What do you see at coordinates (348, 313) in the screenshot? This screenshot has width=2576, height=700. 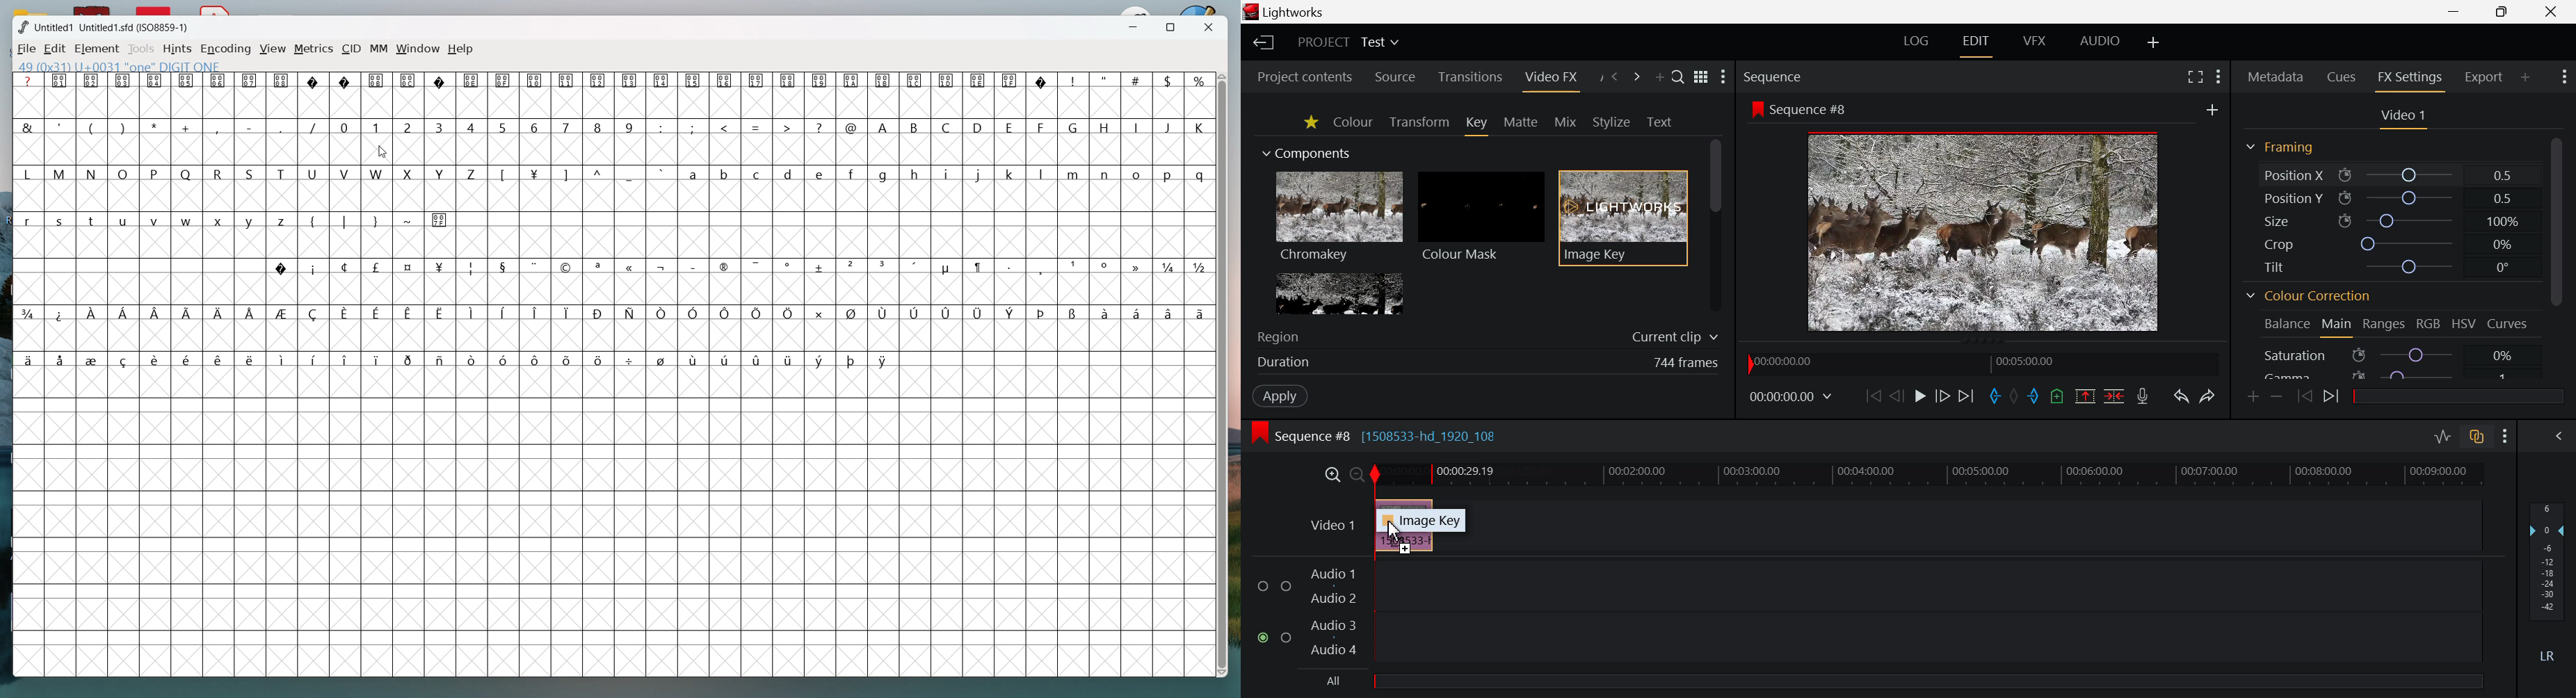 I see `symbol` at bounding box center [348, 313].